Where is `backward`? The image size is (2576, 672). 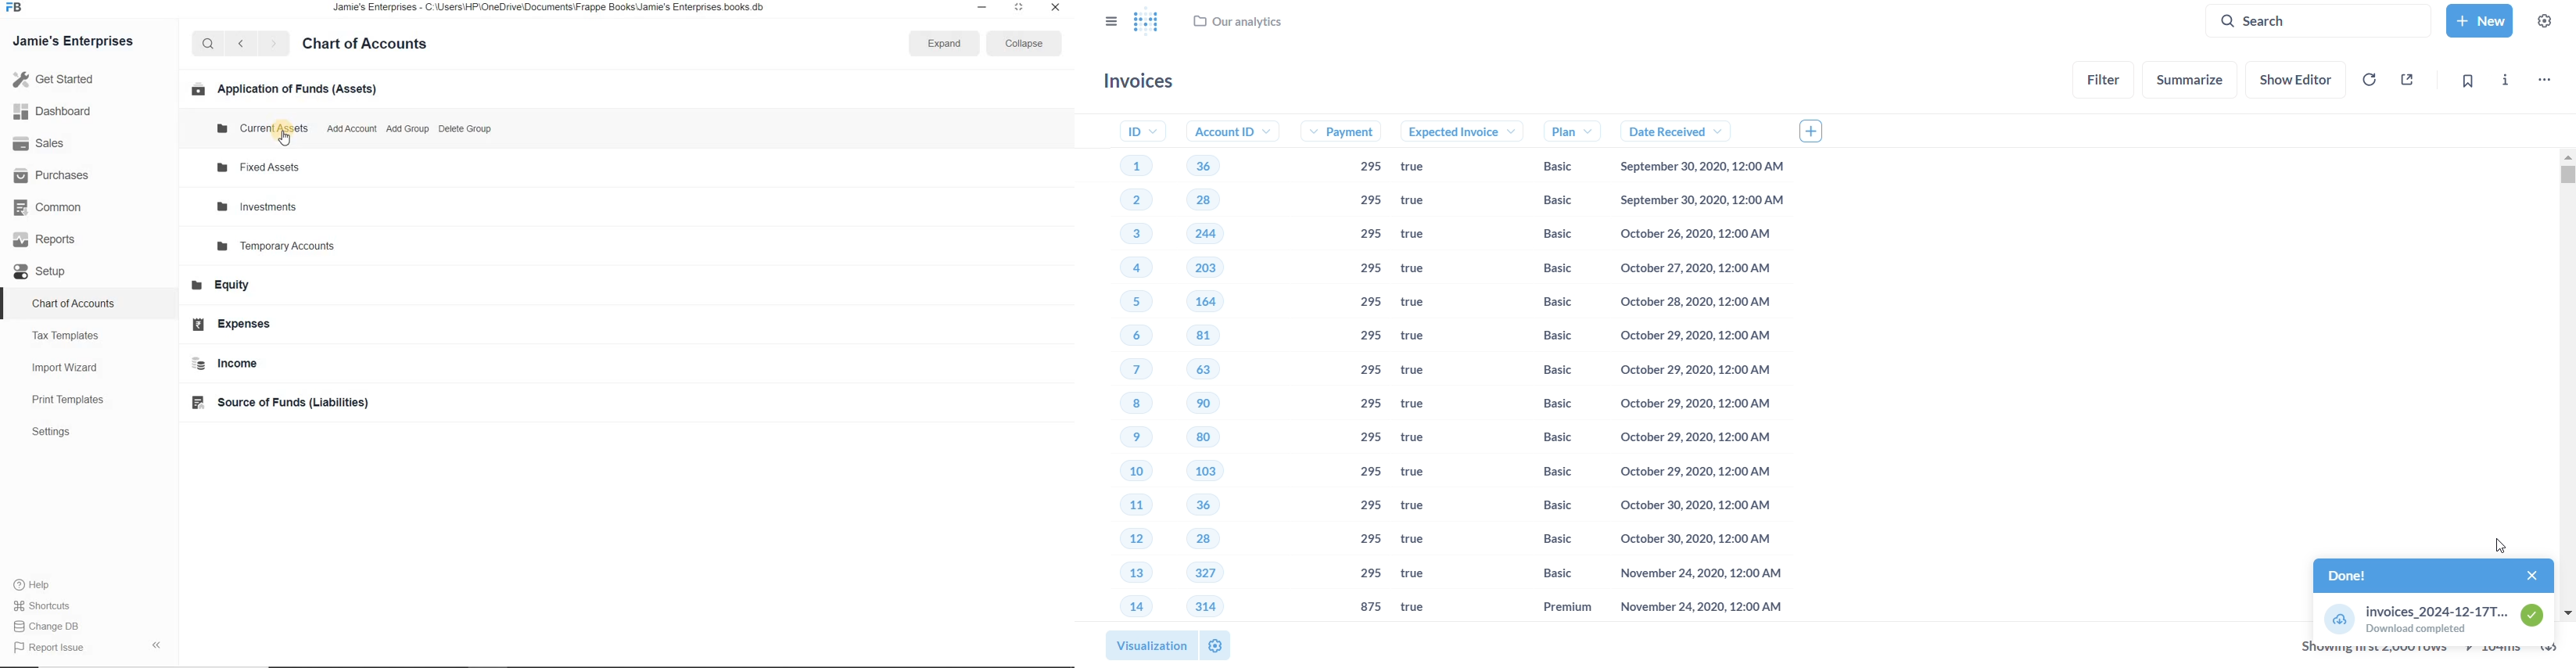
backward is located at coordinates (240, 44).